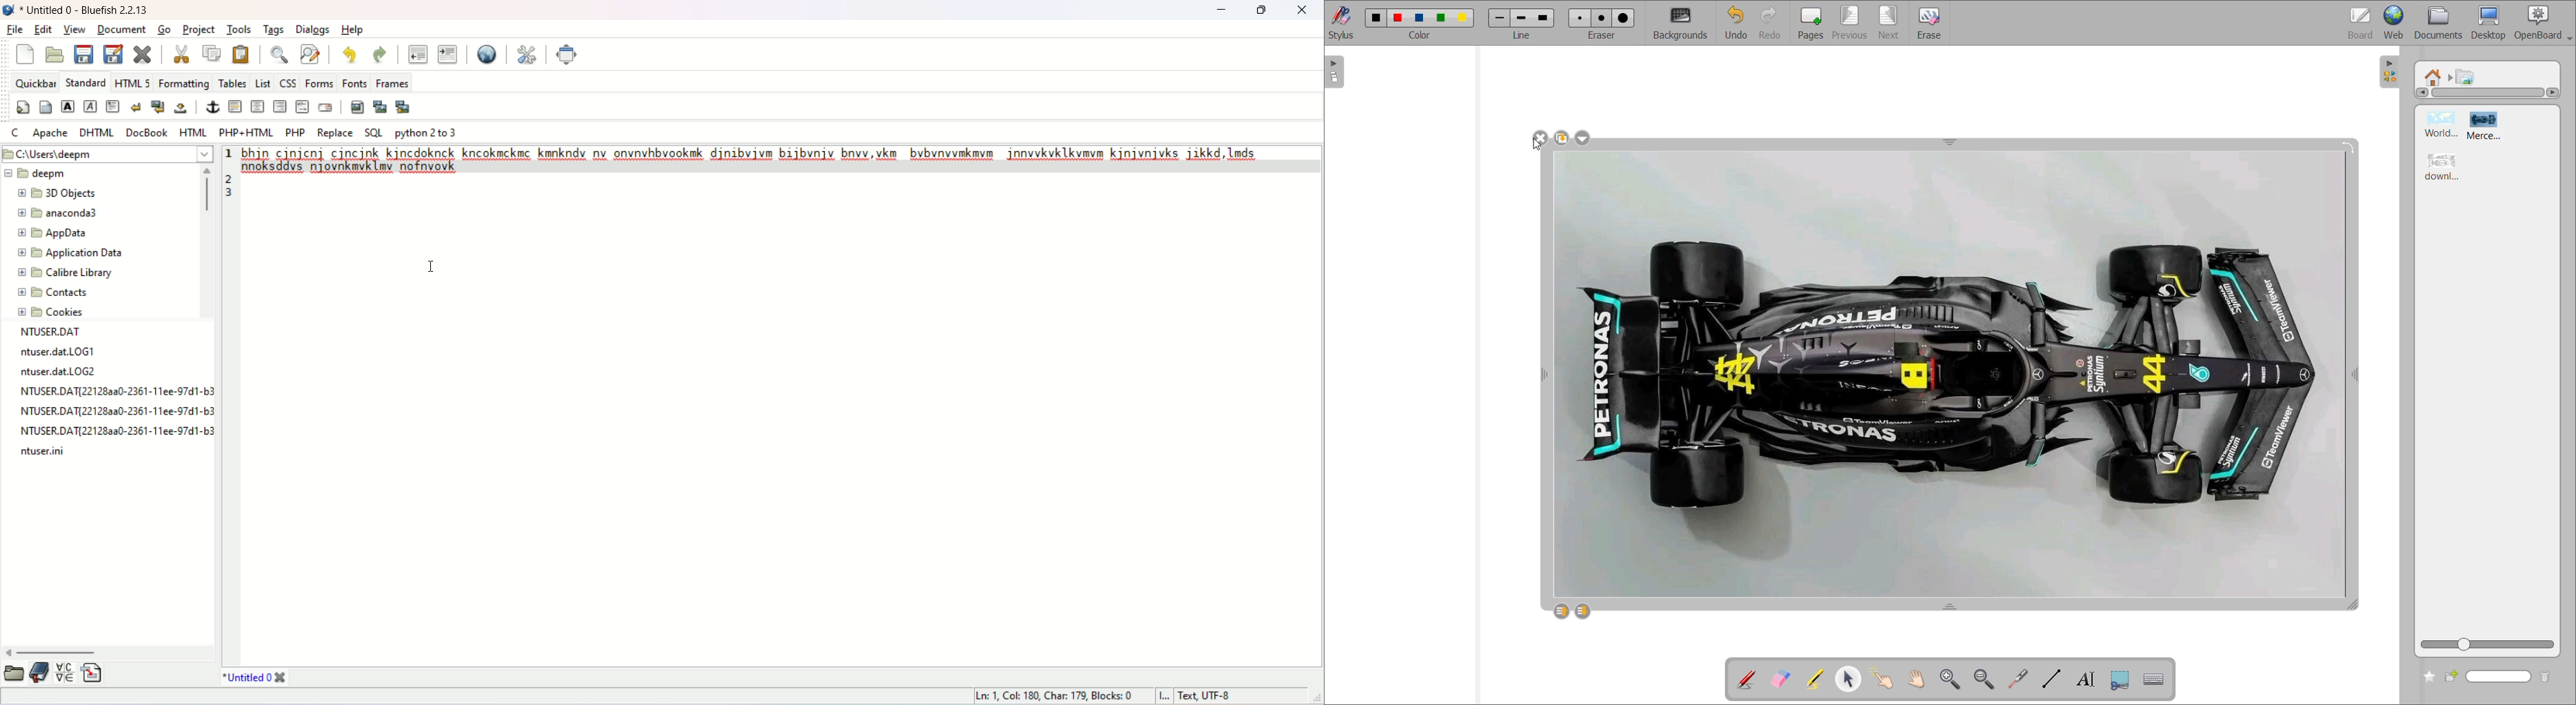 This screenshot has width=2576, height=728. What do you see at coordinates (2357, 376) in the screenshot?
I see `double arrow` at bounding box center [2357, 376].